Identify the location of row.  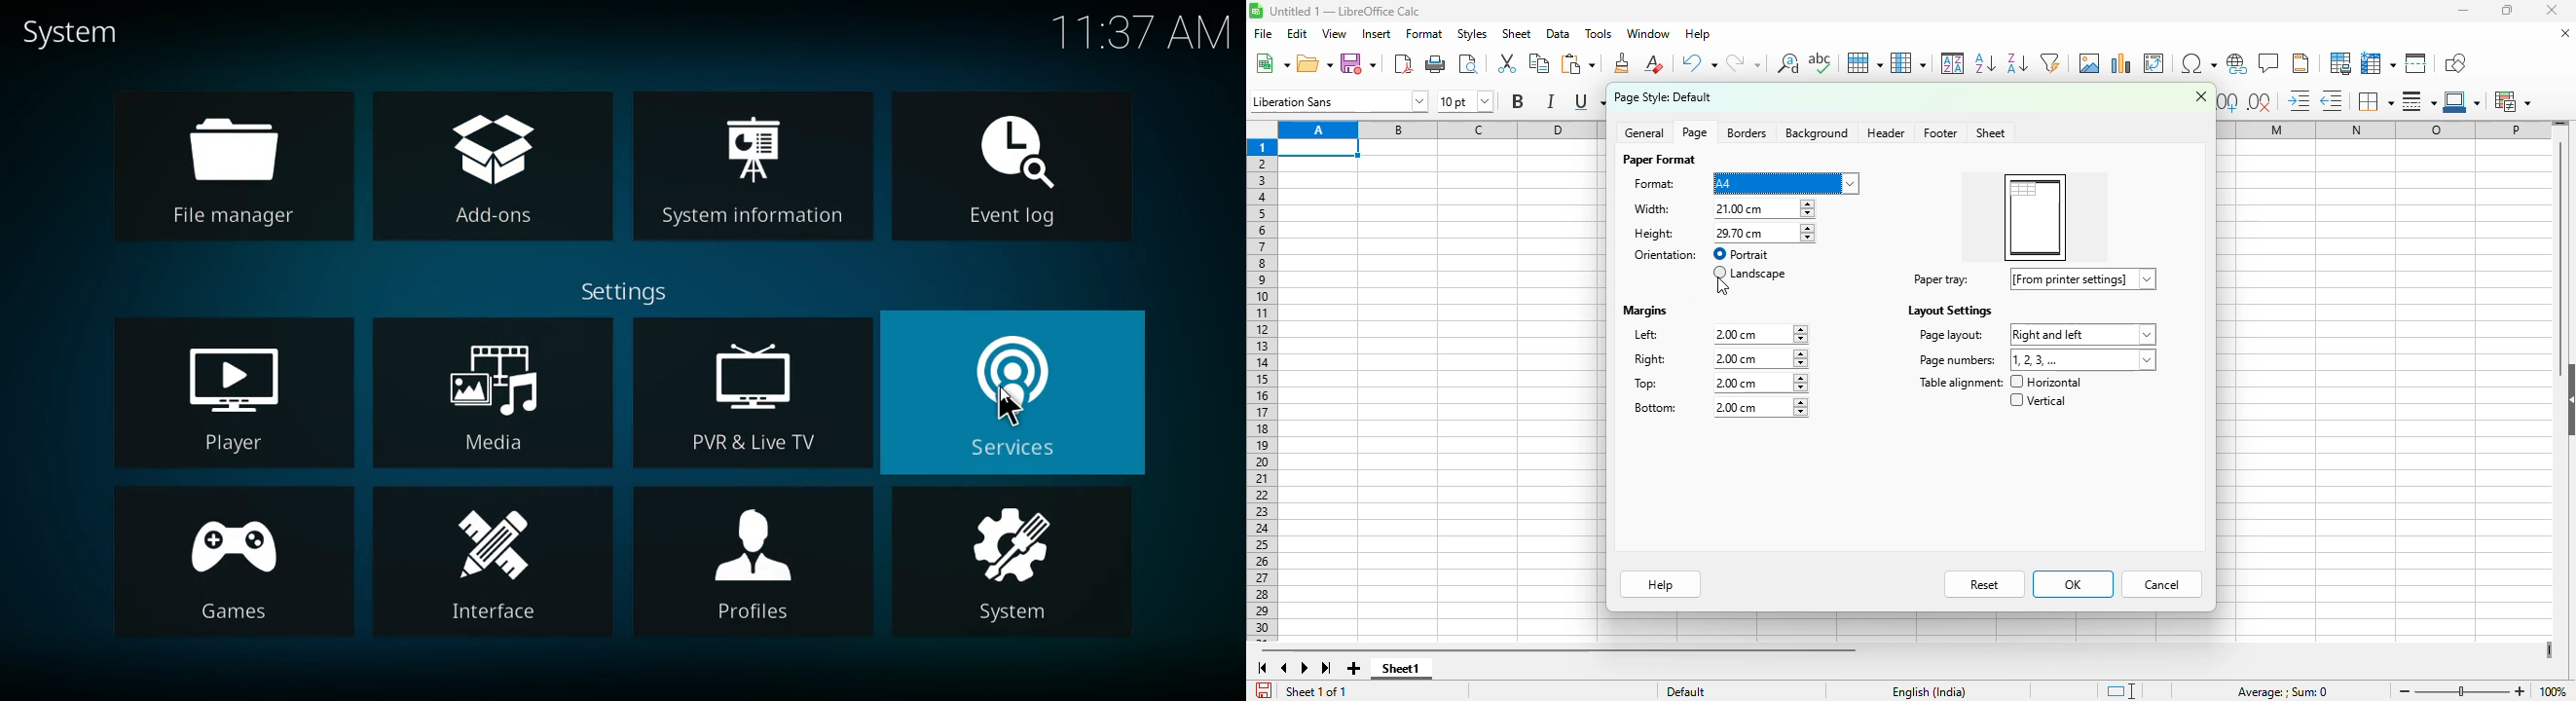
(1865, 63).